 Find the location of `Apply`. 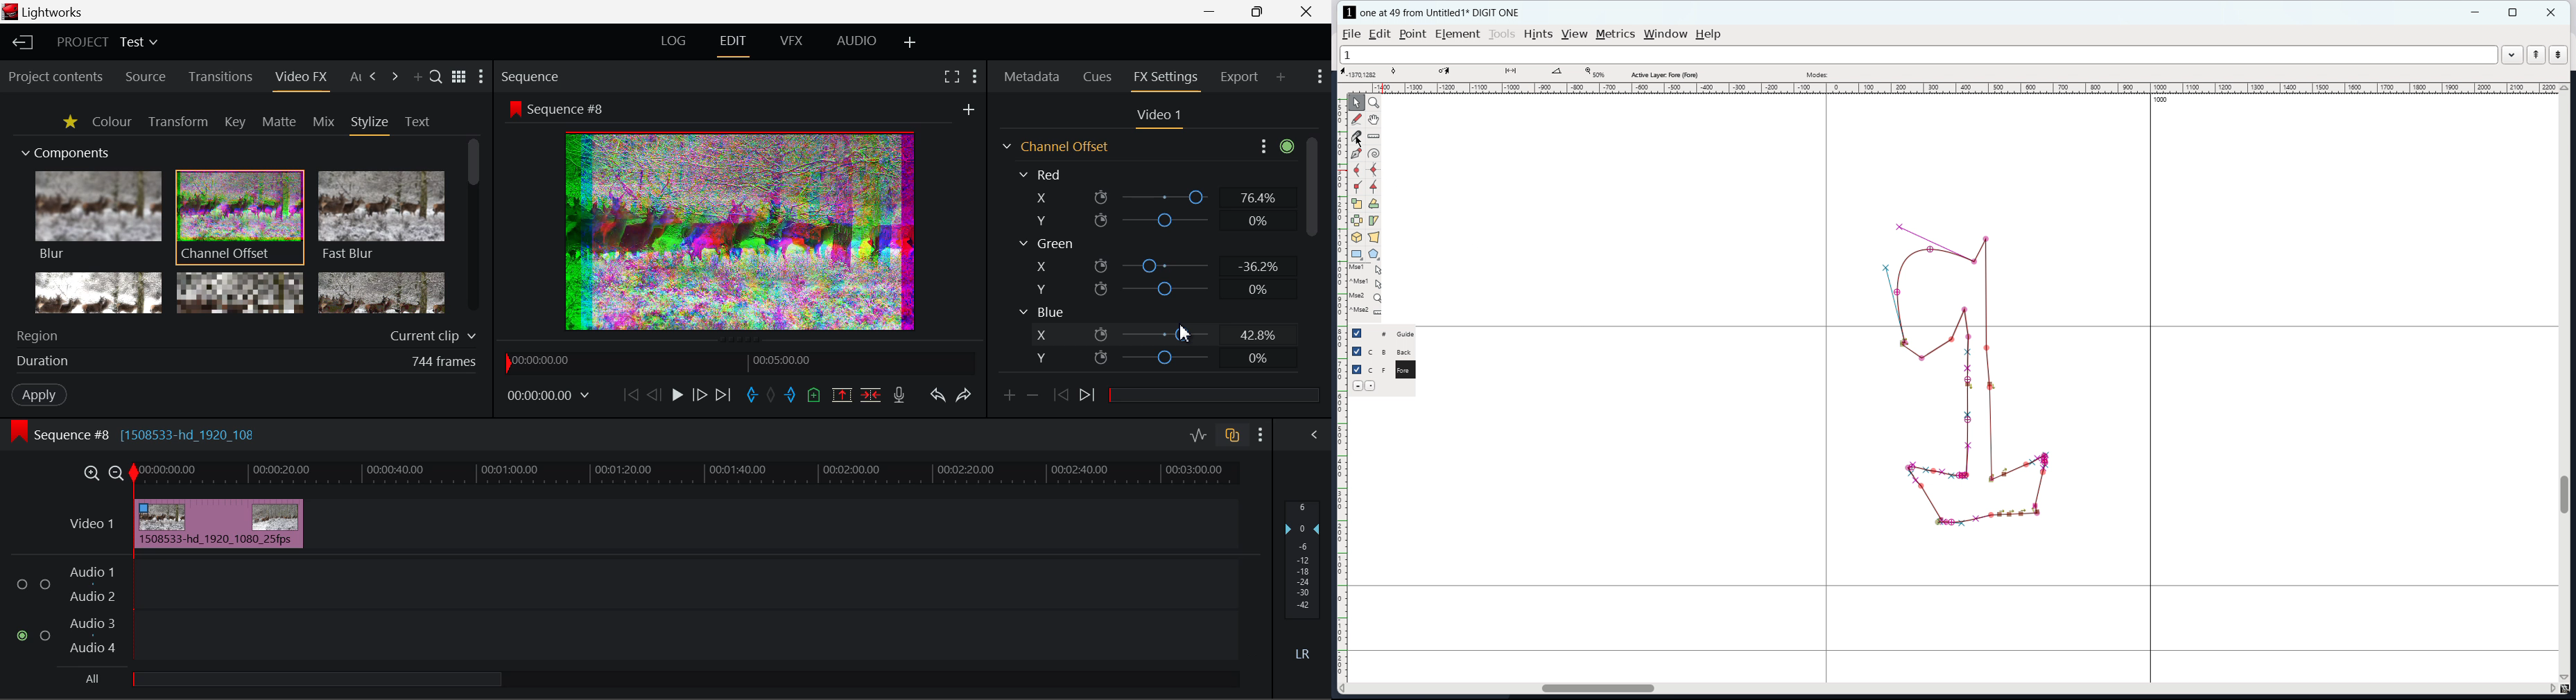

Apply is located at coordinates (40, 396).